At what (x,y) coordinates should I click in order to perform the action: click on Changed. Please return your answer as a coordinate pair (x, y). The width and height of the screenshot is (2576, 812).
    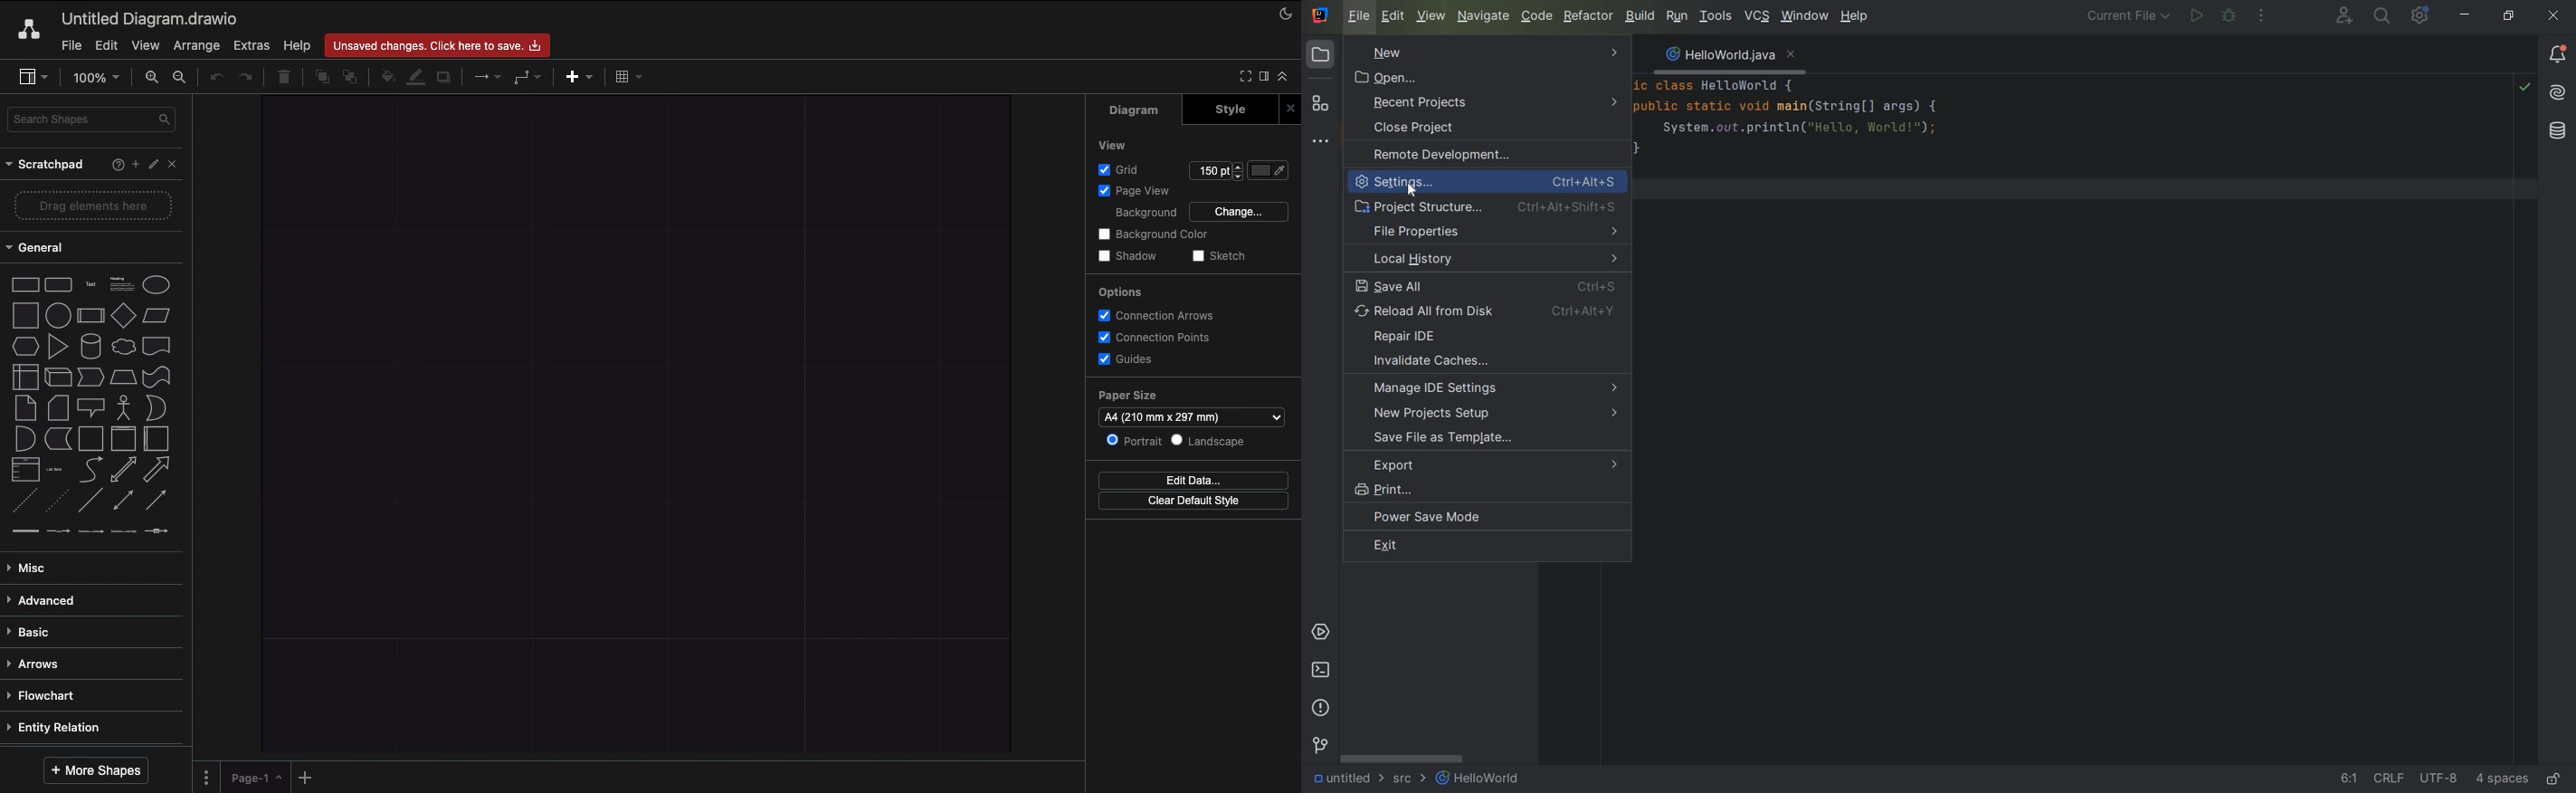
    Looking at the image, I should click on (639, 425).